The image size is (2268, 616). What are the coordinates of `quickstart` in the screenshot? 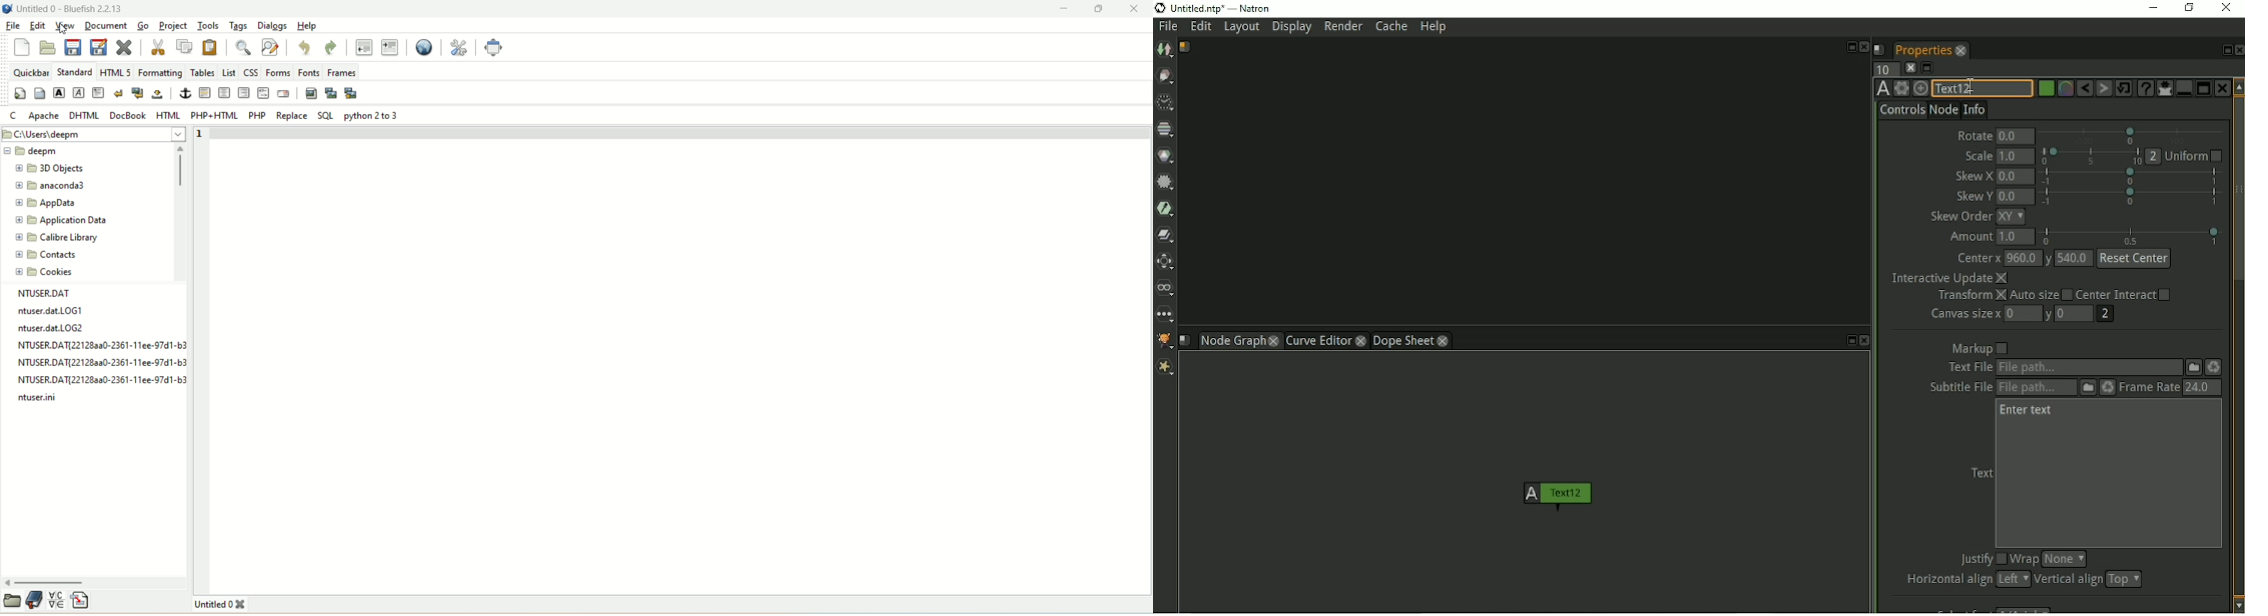 It's located at (20, 93).